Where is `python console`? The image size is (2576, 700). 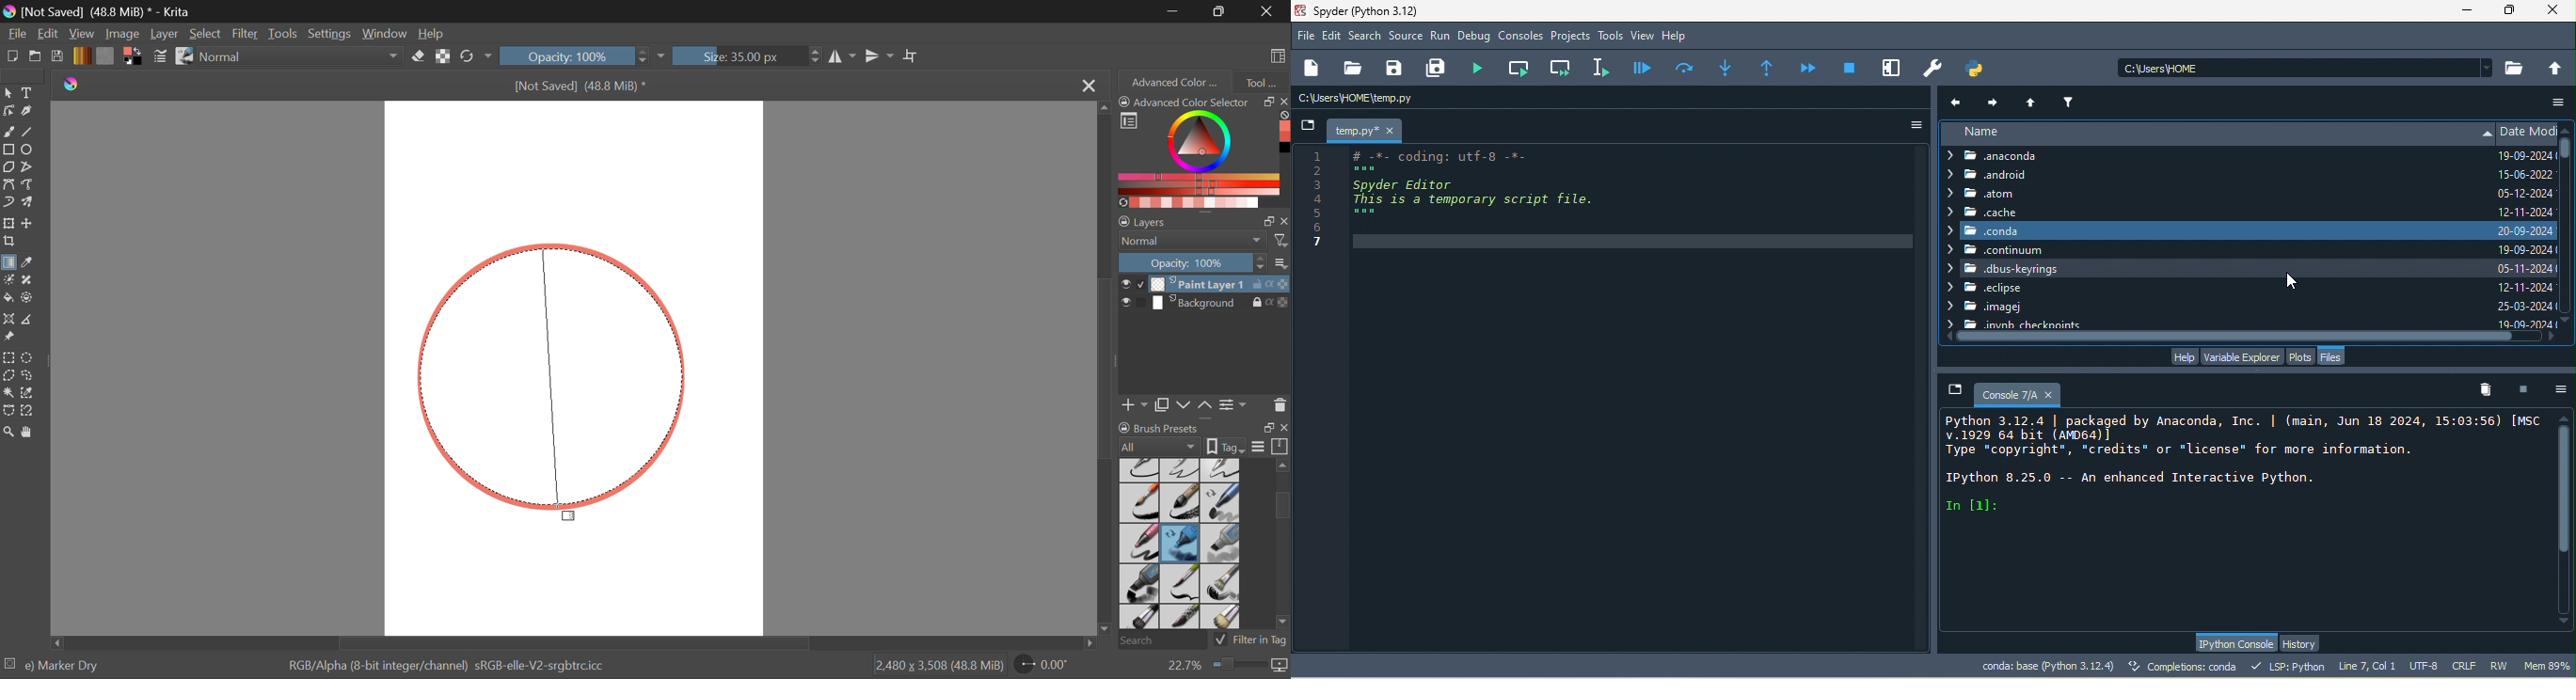
python console is located at coordinates (2234, 643).